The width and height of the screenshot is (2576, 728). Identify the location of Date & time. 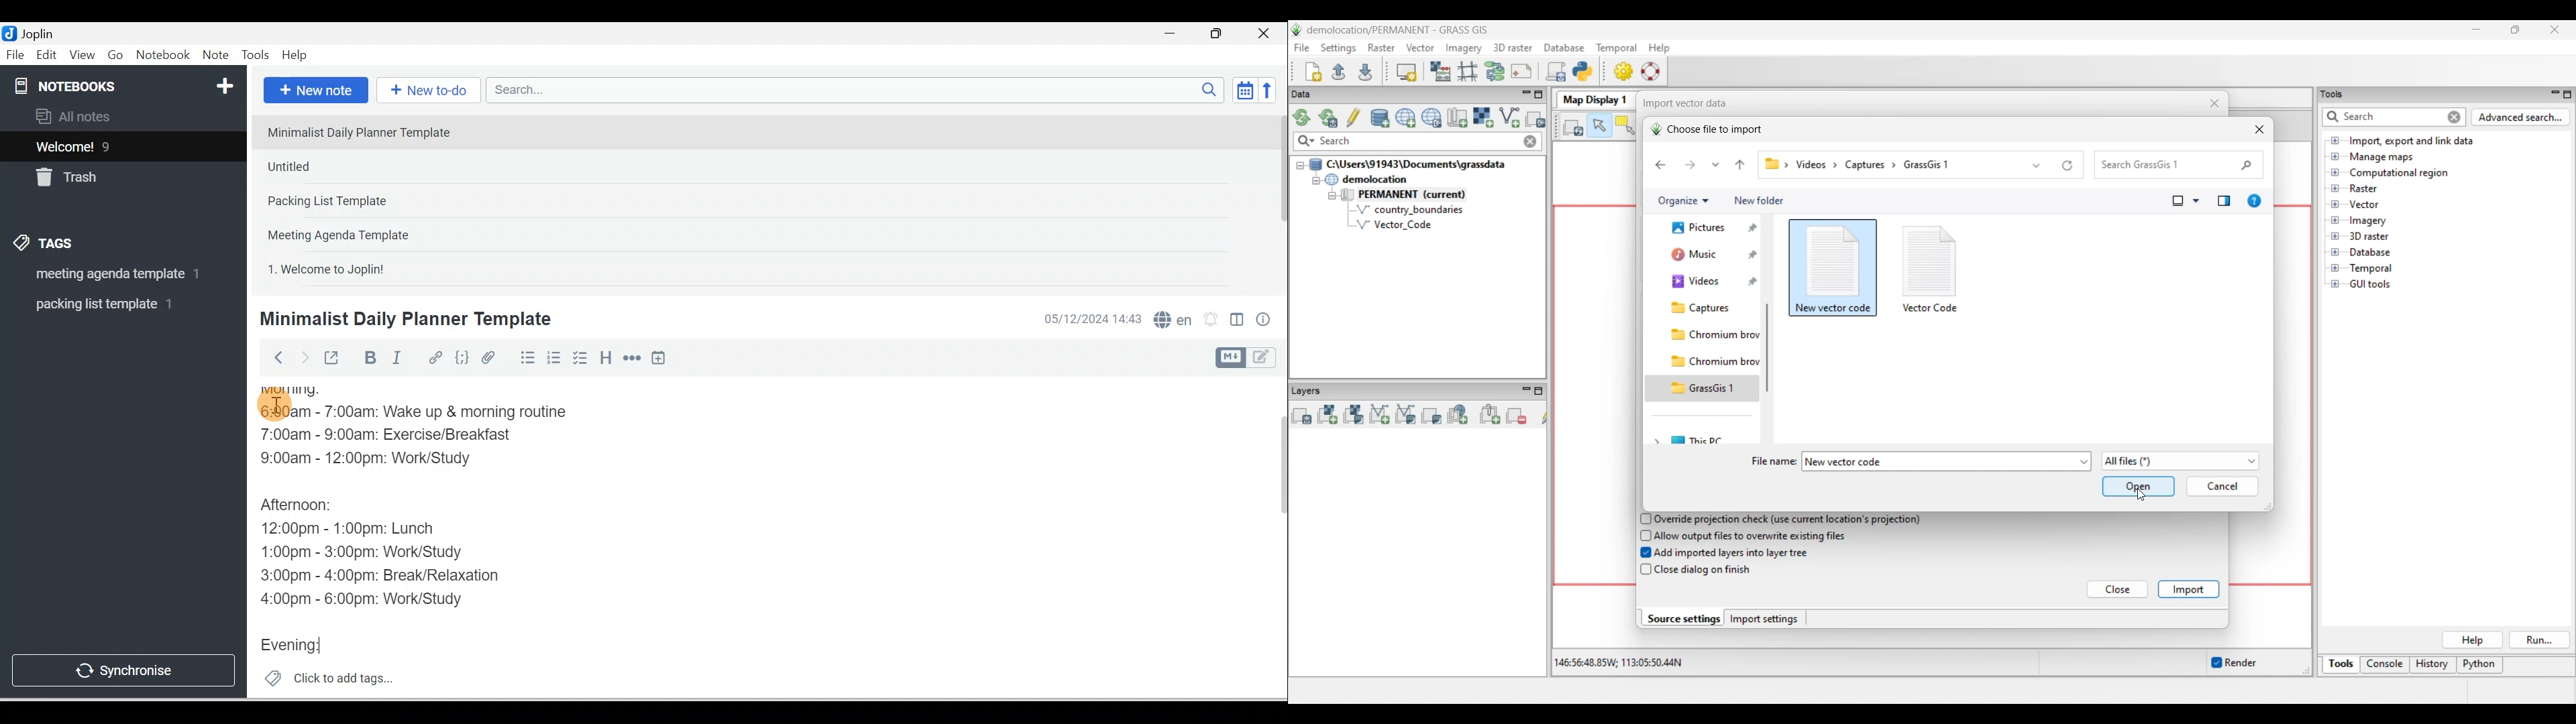
(1090, 319).